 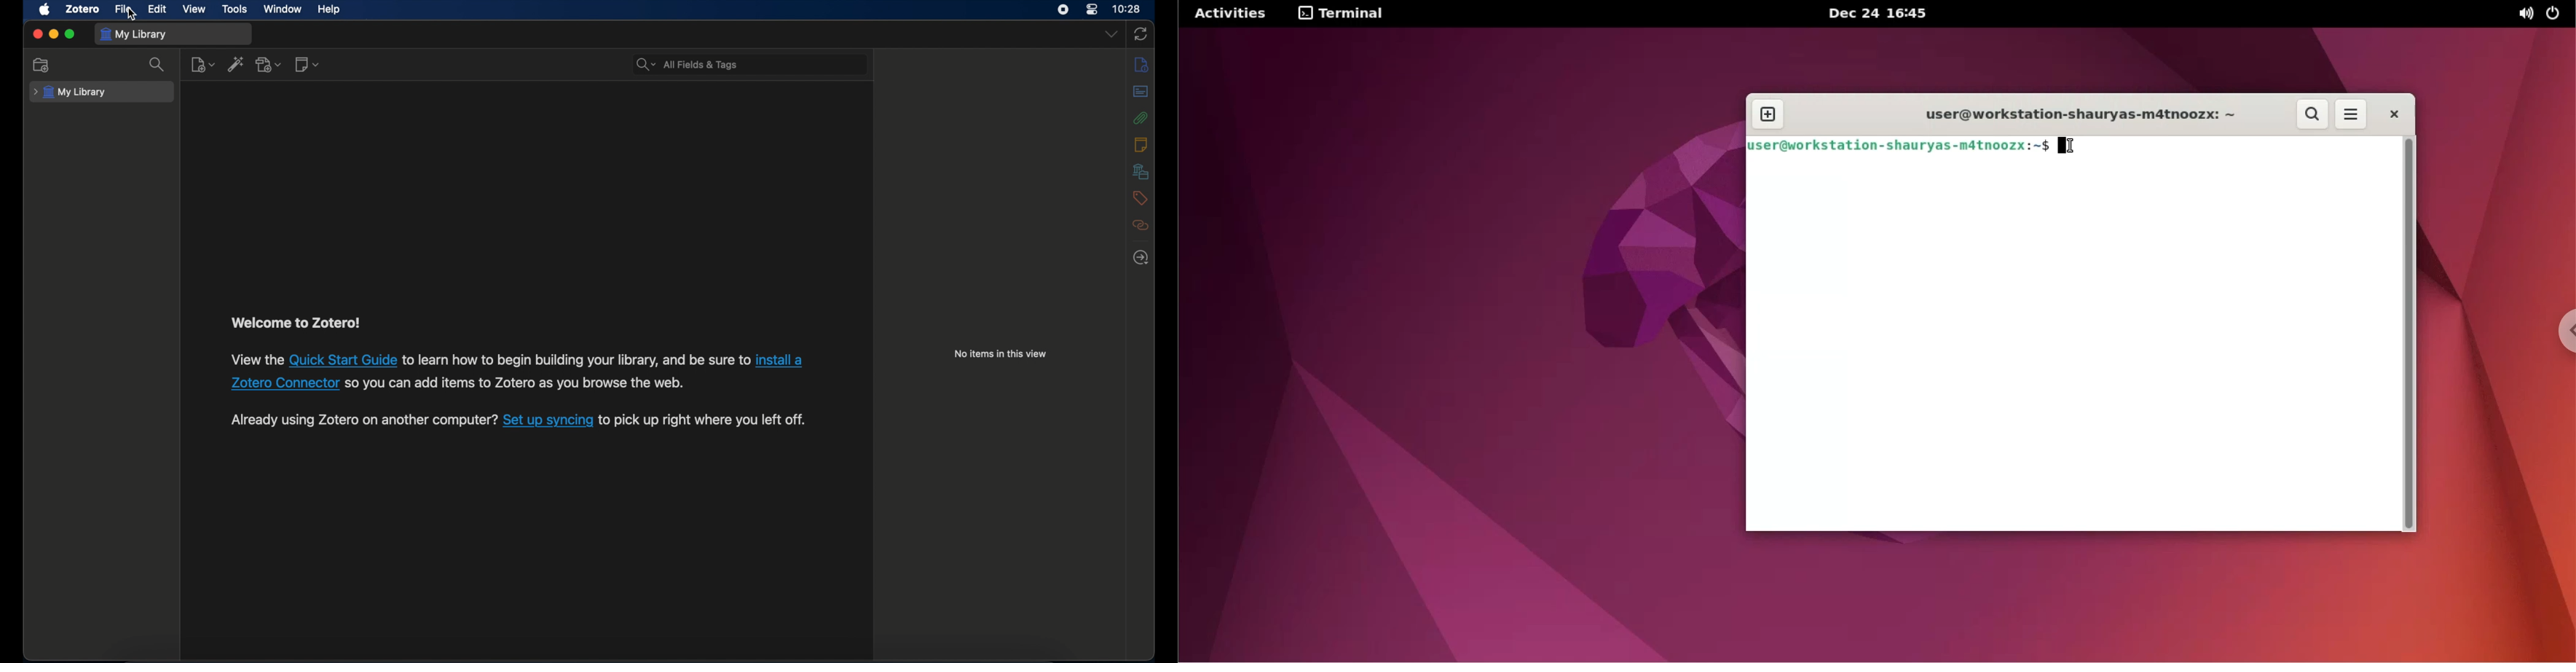 What do you see at coordinates (2070, 114) in the screenshot?
I see `user@workstation-shauyas-m4tnoozx: ~` at bounding box center [2070, 114].